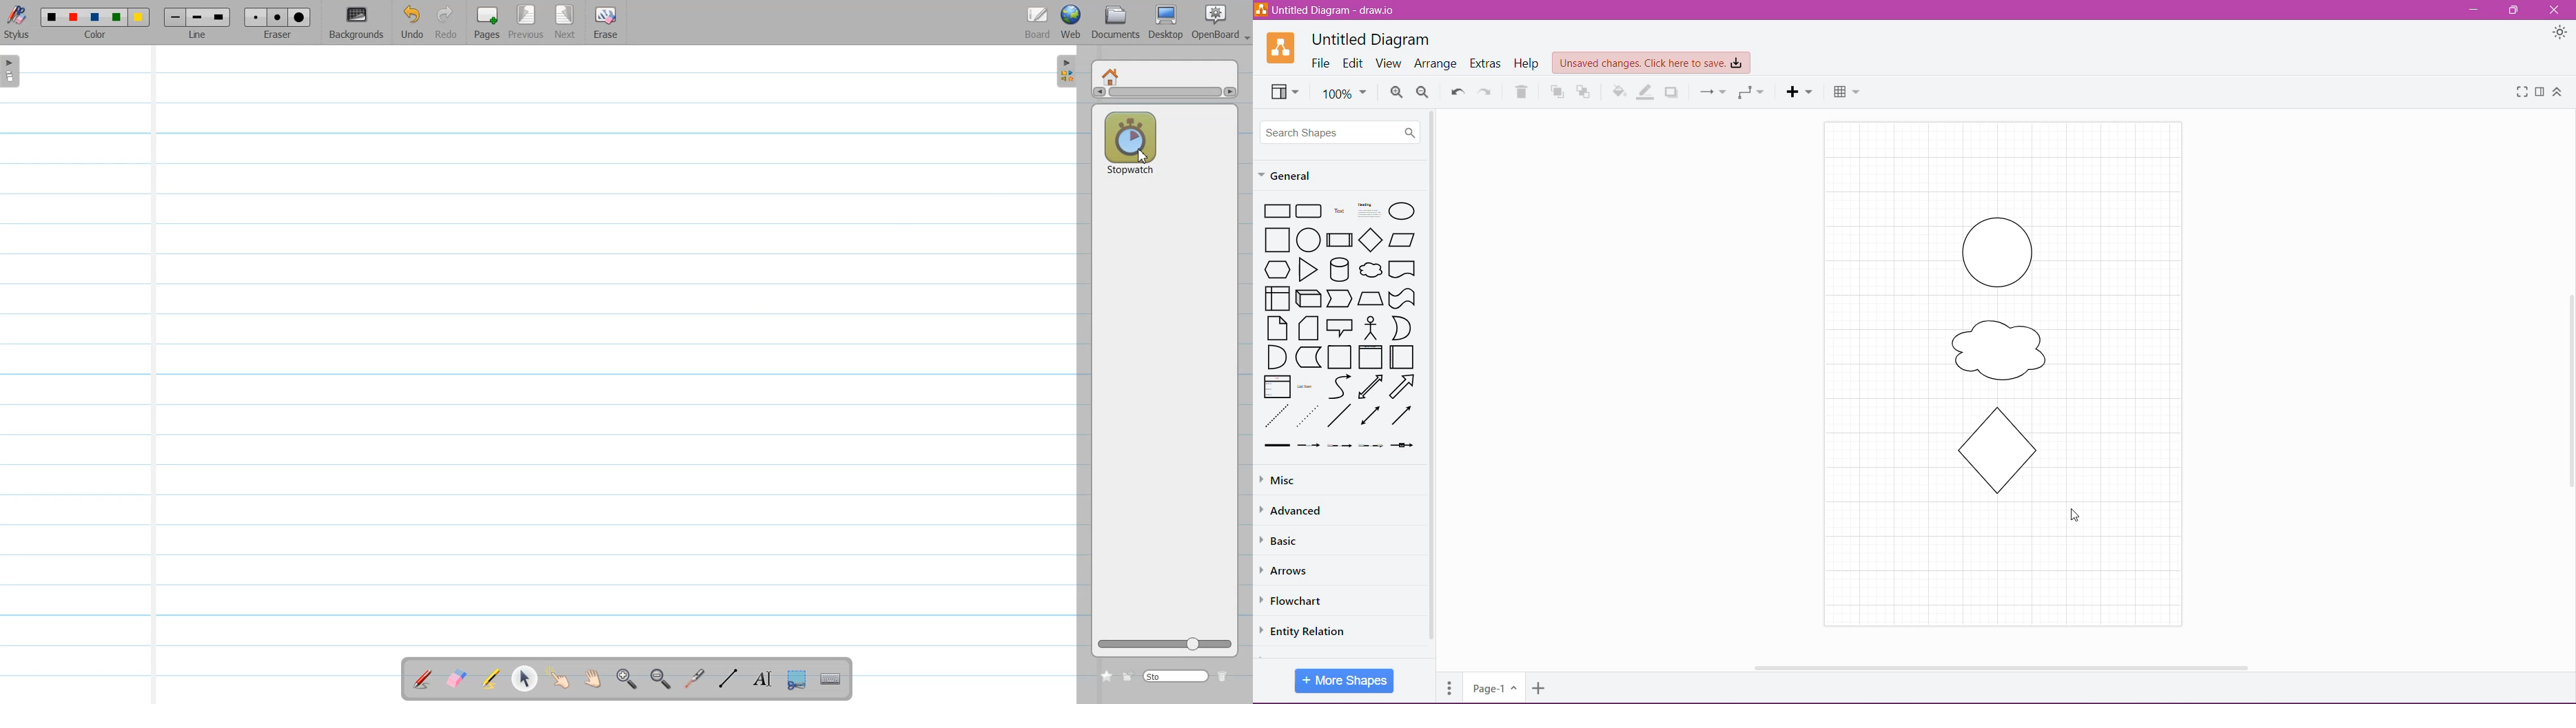 The image size is (2576, 728). I want to click on Fullscreen, so click(2518, 92).